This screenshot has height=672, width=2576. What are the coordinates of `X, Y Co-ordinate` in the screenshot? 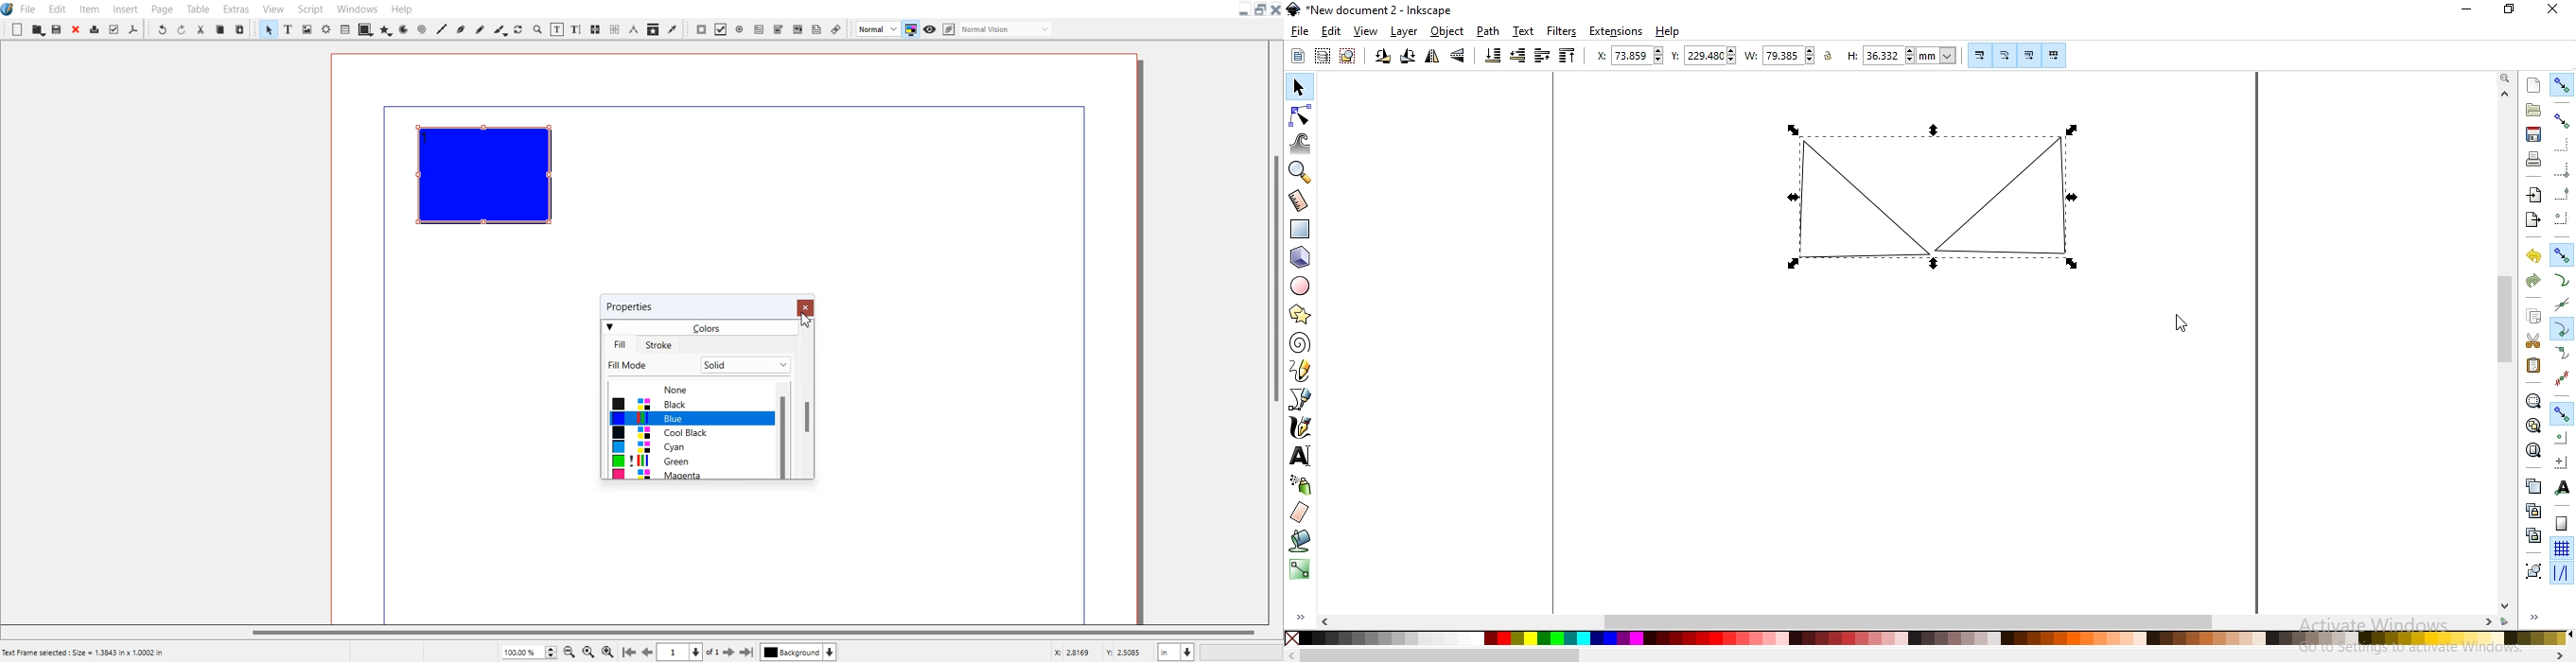 It's located at (1100, 651).